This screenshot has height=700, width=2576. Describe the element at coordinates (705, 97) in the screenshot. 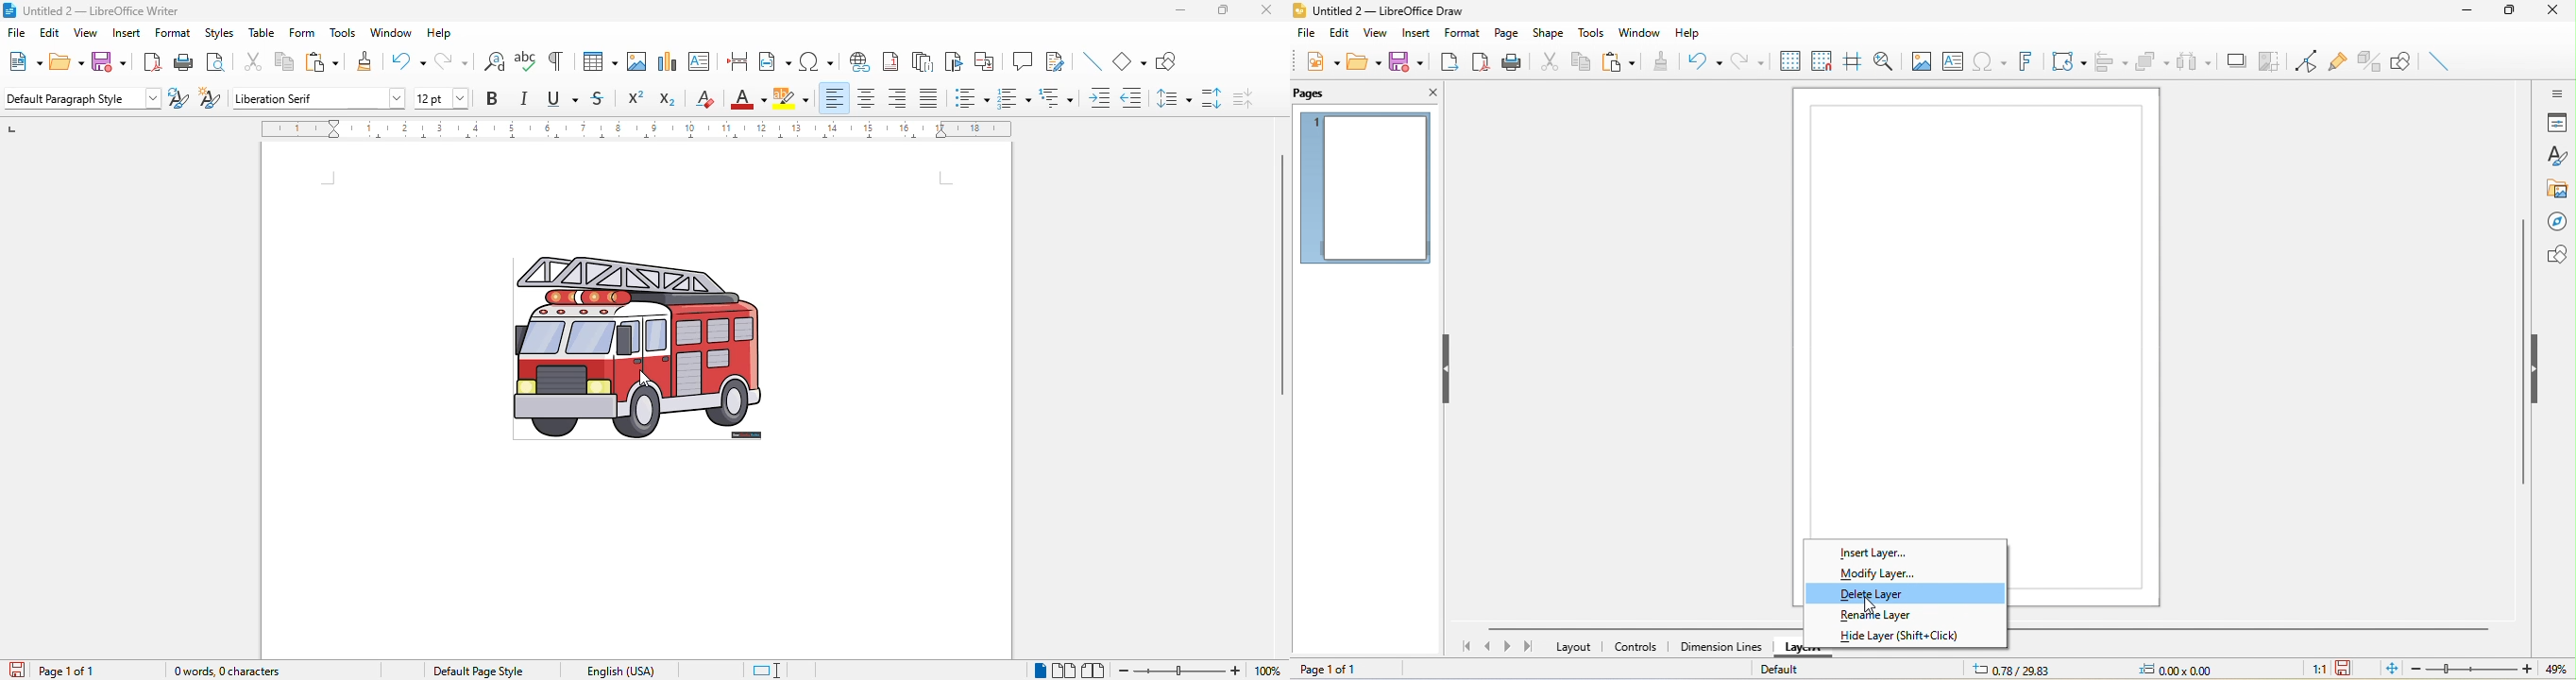

I see `clear direct formatting` at that location.